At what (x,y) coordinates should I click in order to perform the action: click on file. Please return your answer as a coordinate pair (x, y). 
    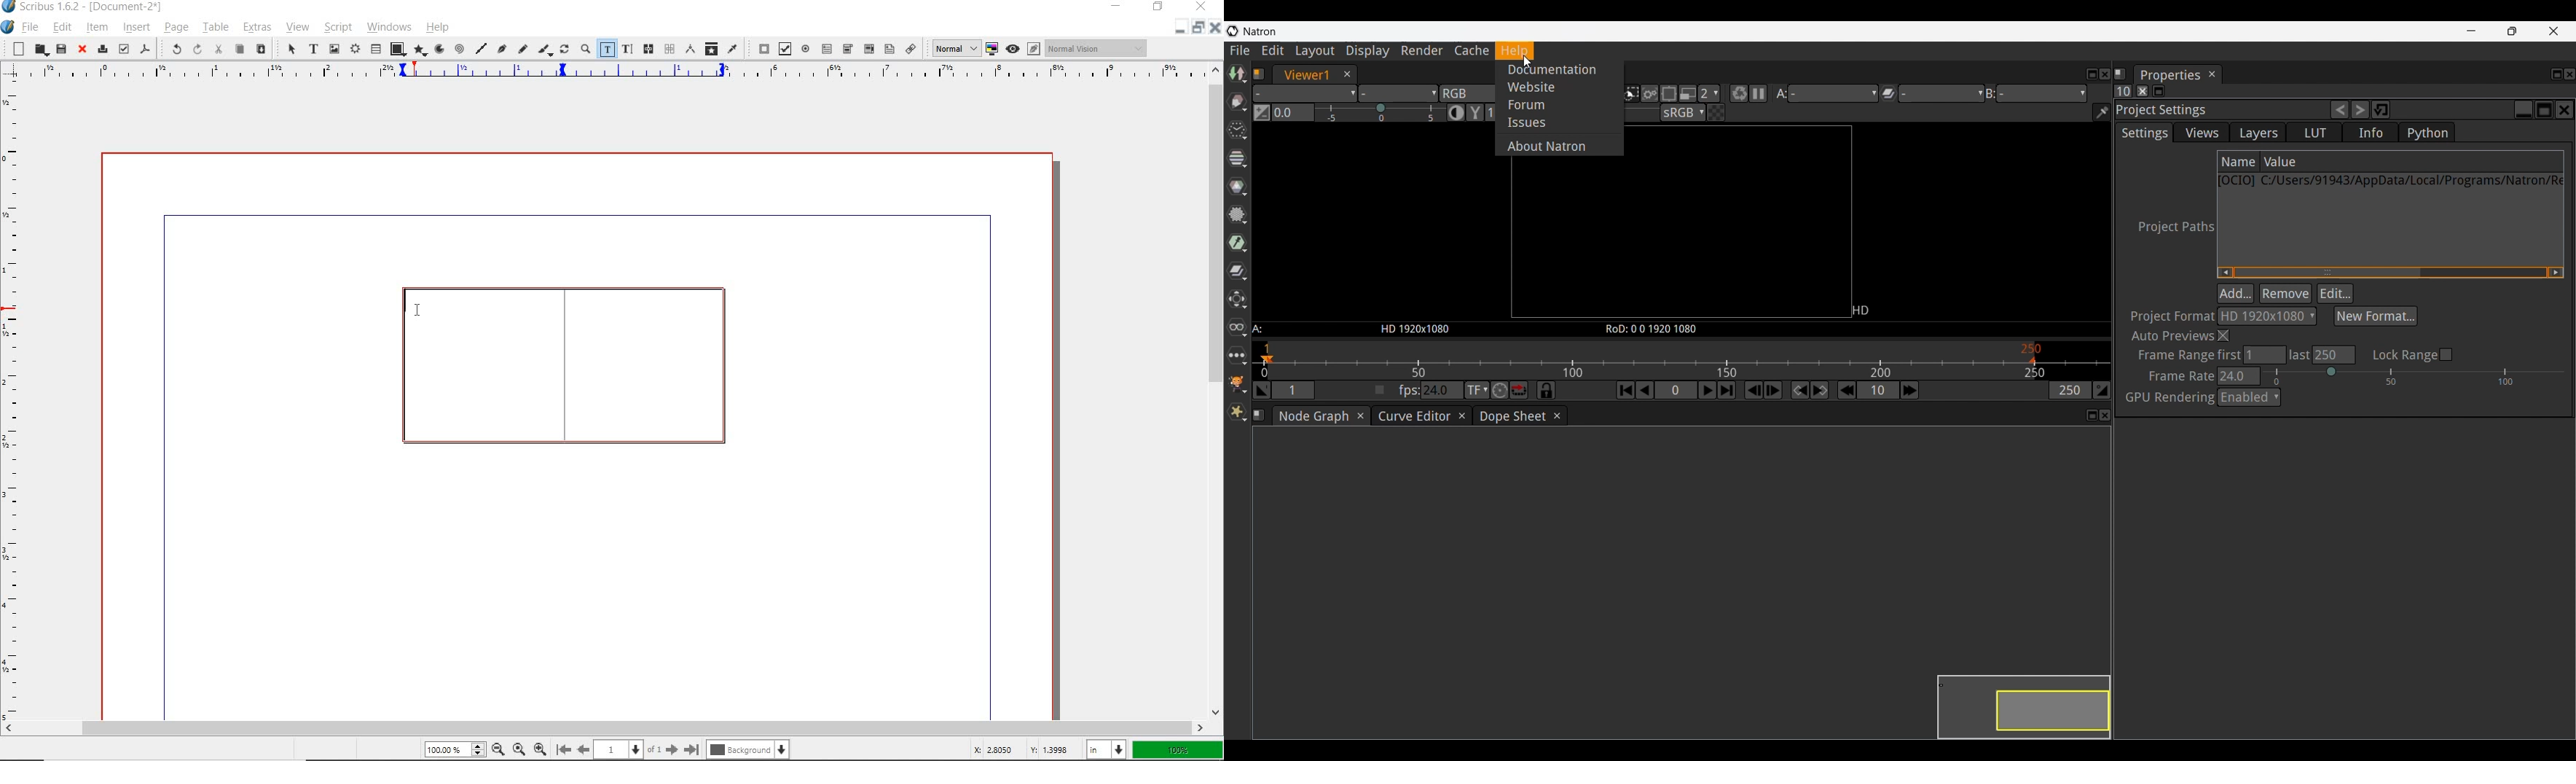
    Looking at the image, I should click on (28, 28).